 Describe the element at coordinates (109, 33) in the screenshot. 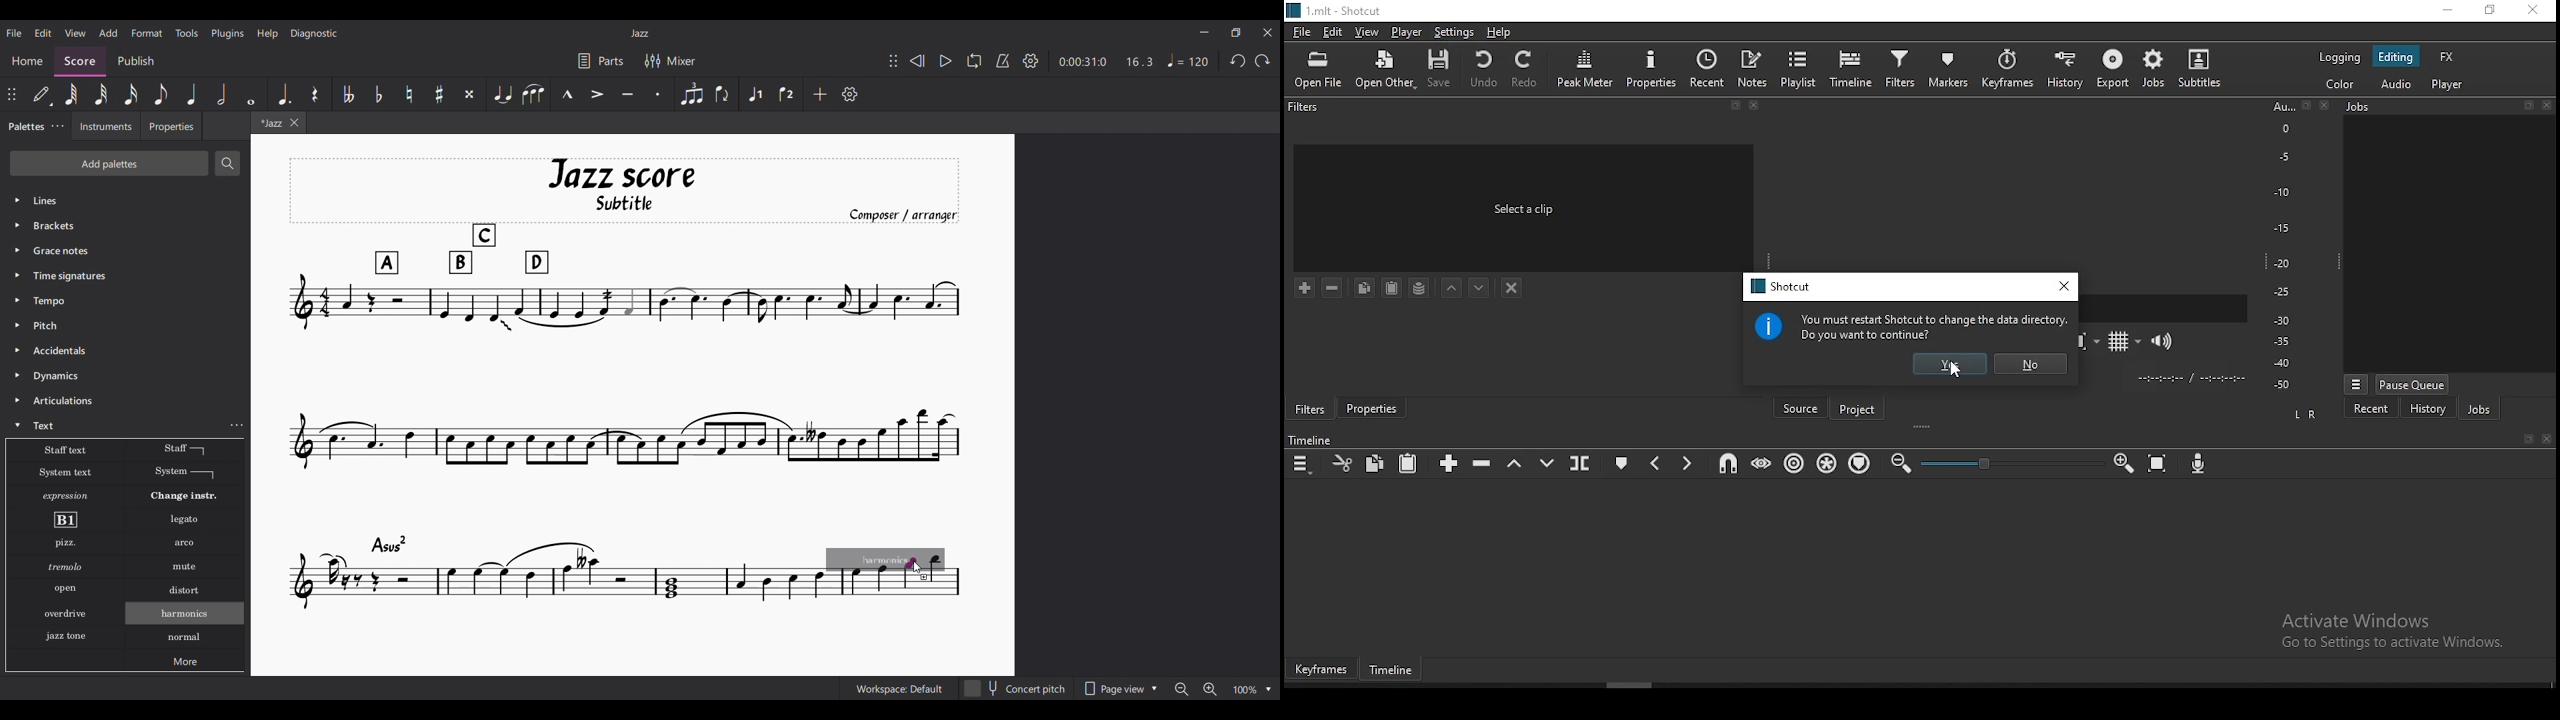

I see `Add menu` at that location.